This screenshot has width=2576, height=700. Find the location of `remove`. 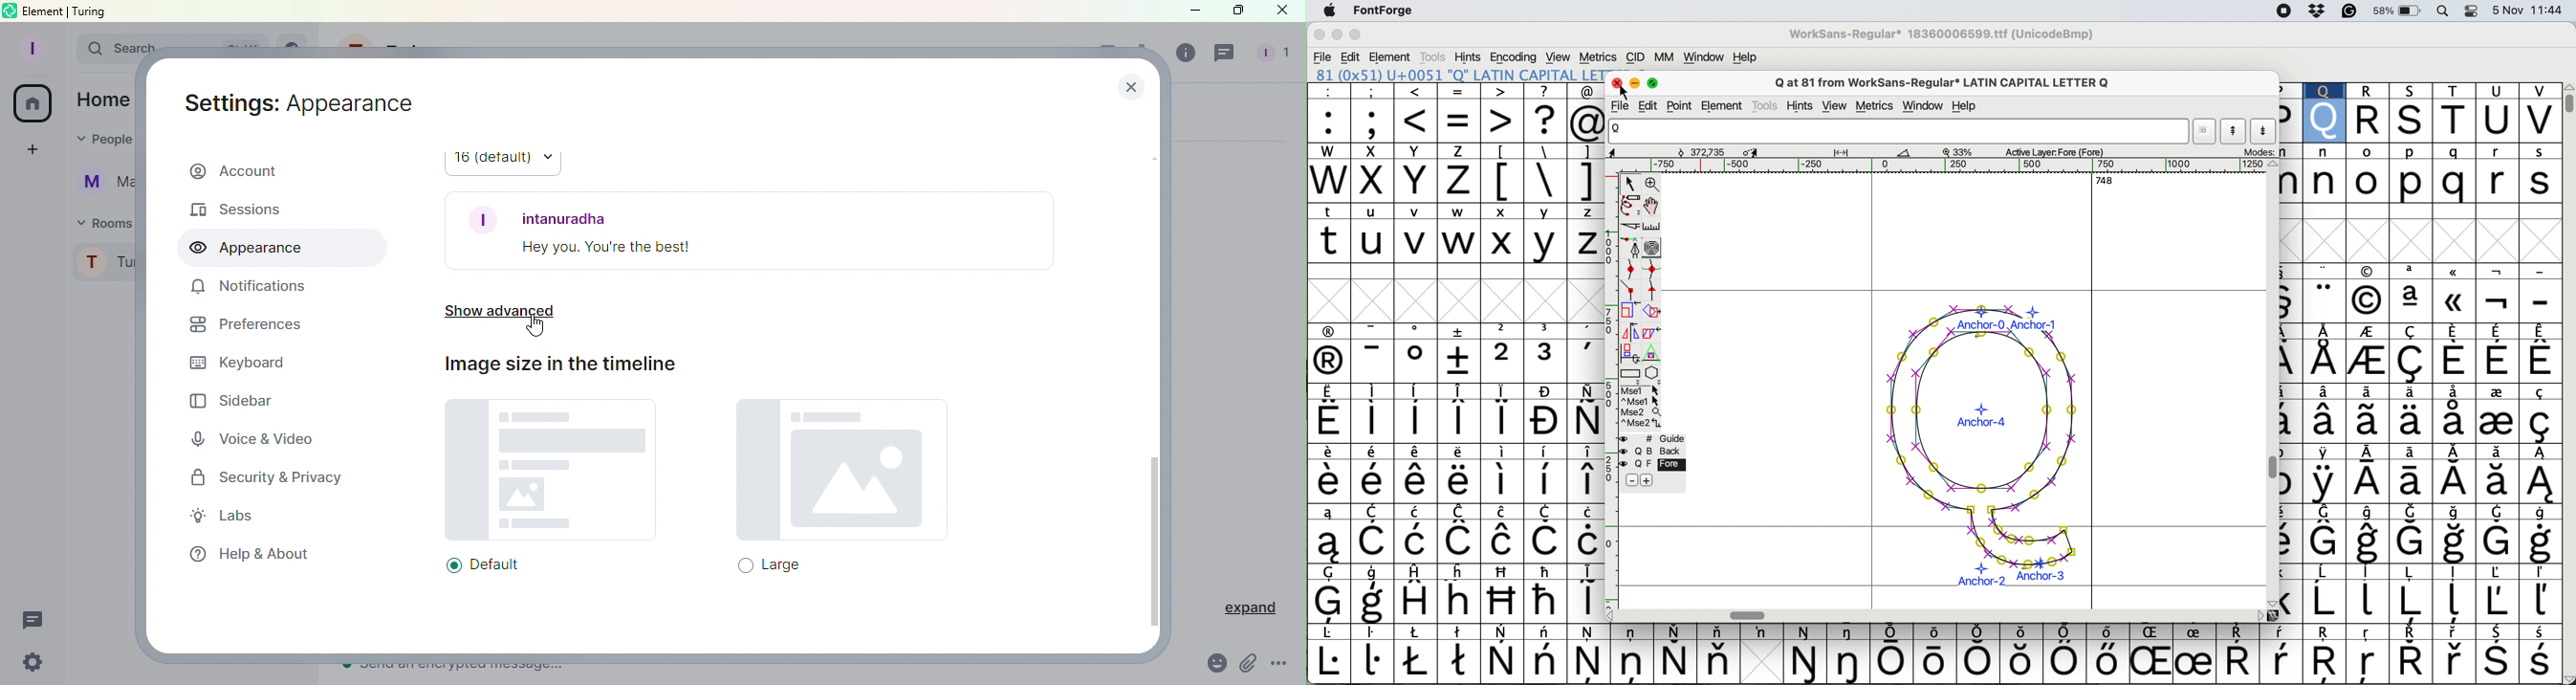

remove is located at coordinates (1630, 479).